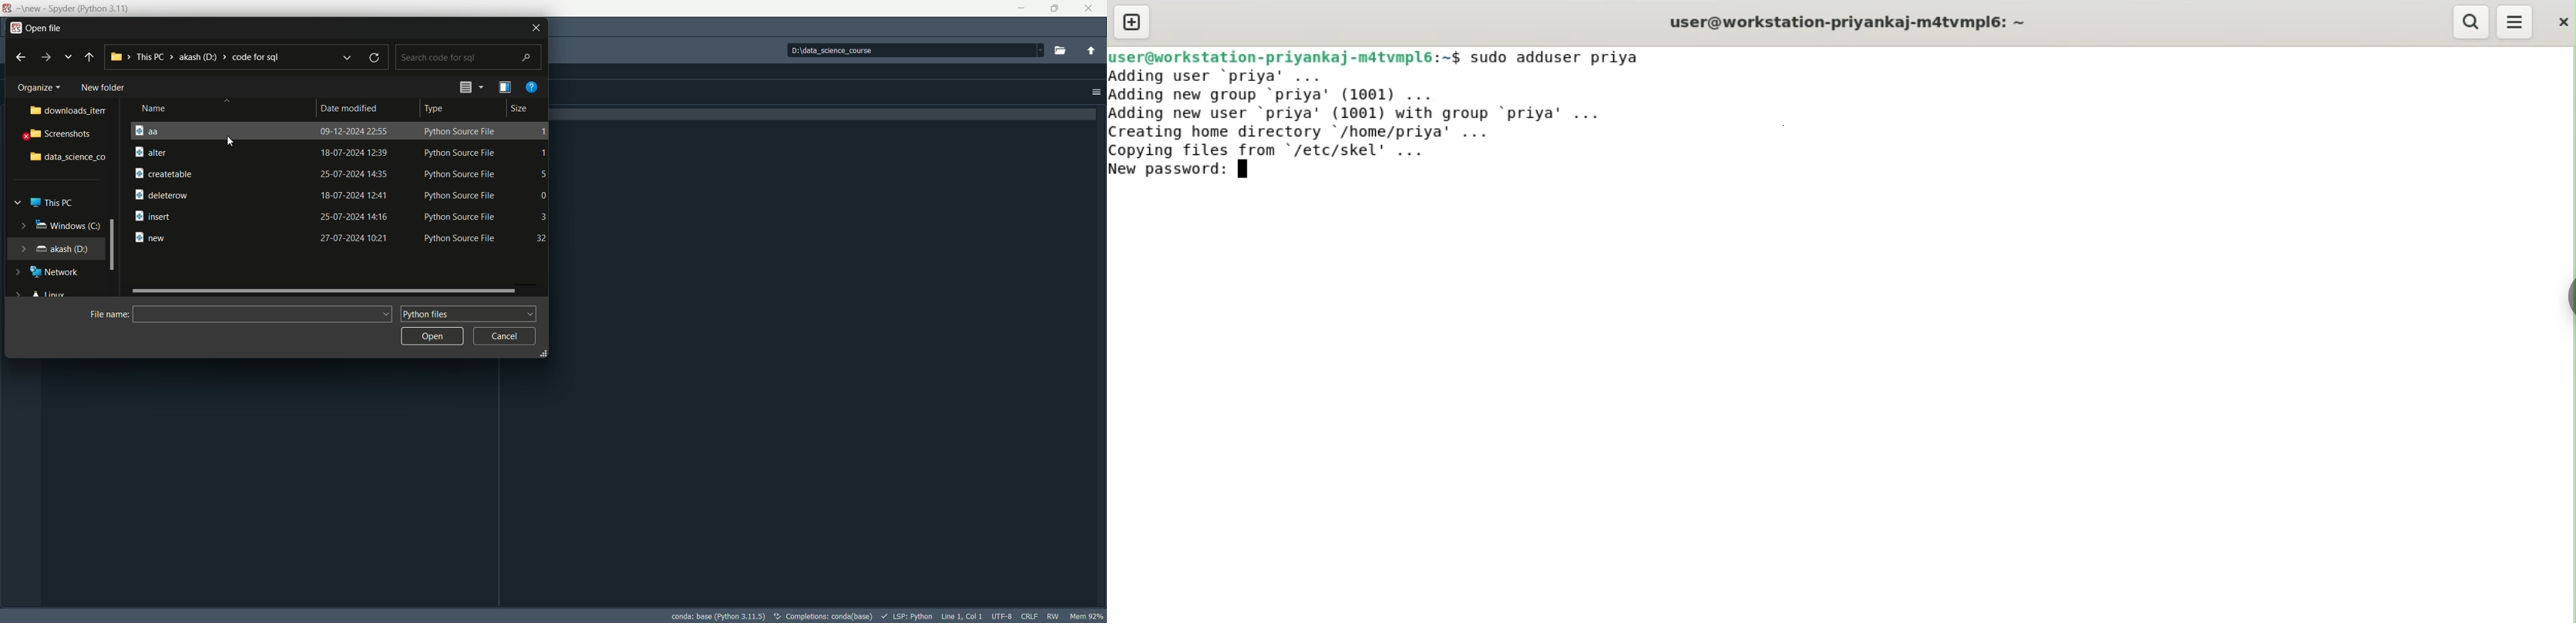 The height and width of the screenshot is (644, 2576). What do you see at coordinates (90, 55) in the screenshot?
I see `Up to Desktop` at bounding box center [90, 55].